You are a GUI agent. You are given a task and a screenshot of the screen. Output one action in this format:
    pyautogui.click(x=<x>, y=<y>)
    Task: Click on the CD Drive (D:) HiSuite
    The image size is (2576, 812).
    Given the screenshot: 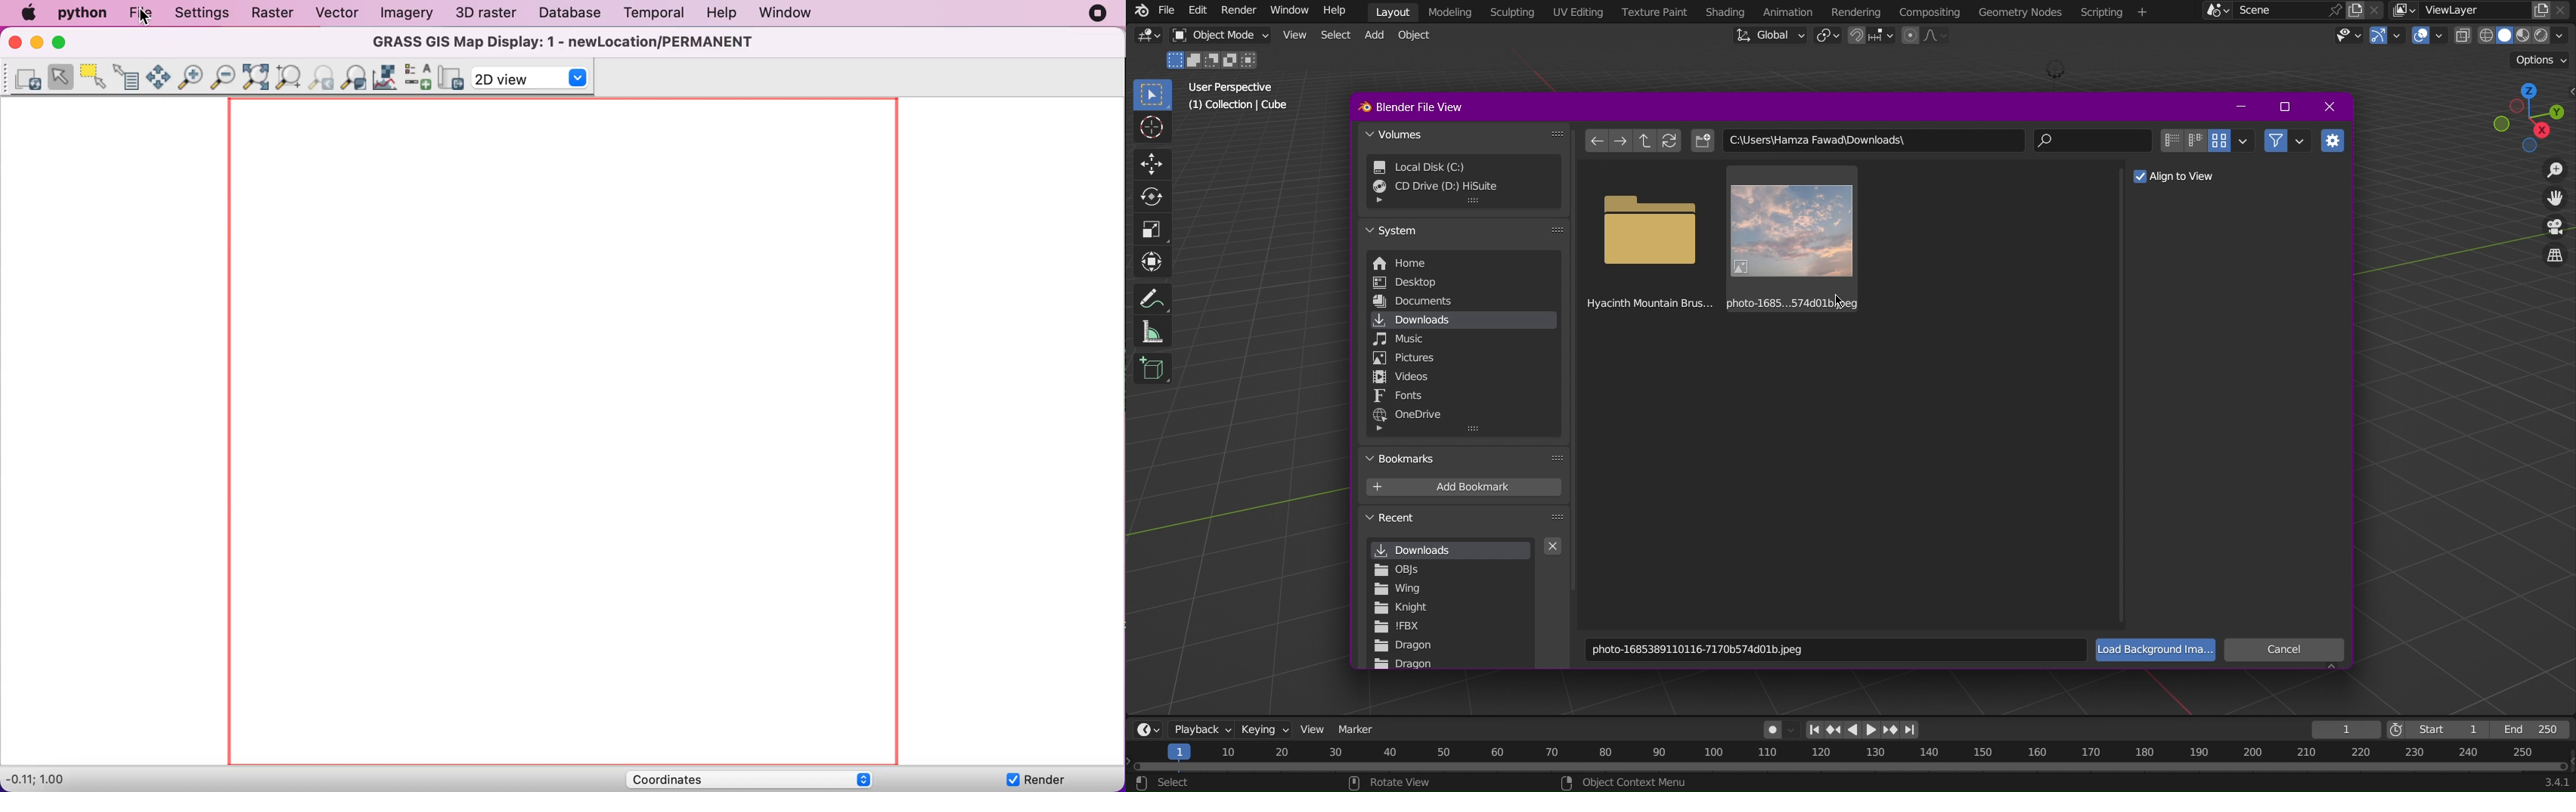 What is the action you would take?
    pyautogui.click(x=1449, y=192)
    